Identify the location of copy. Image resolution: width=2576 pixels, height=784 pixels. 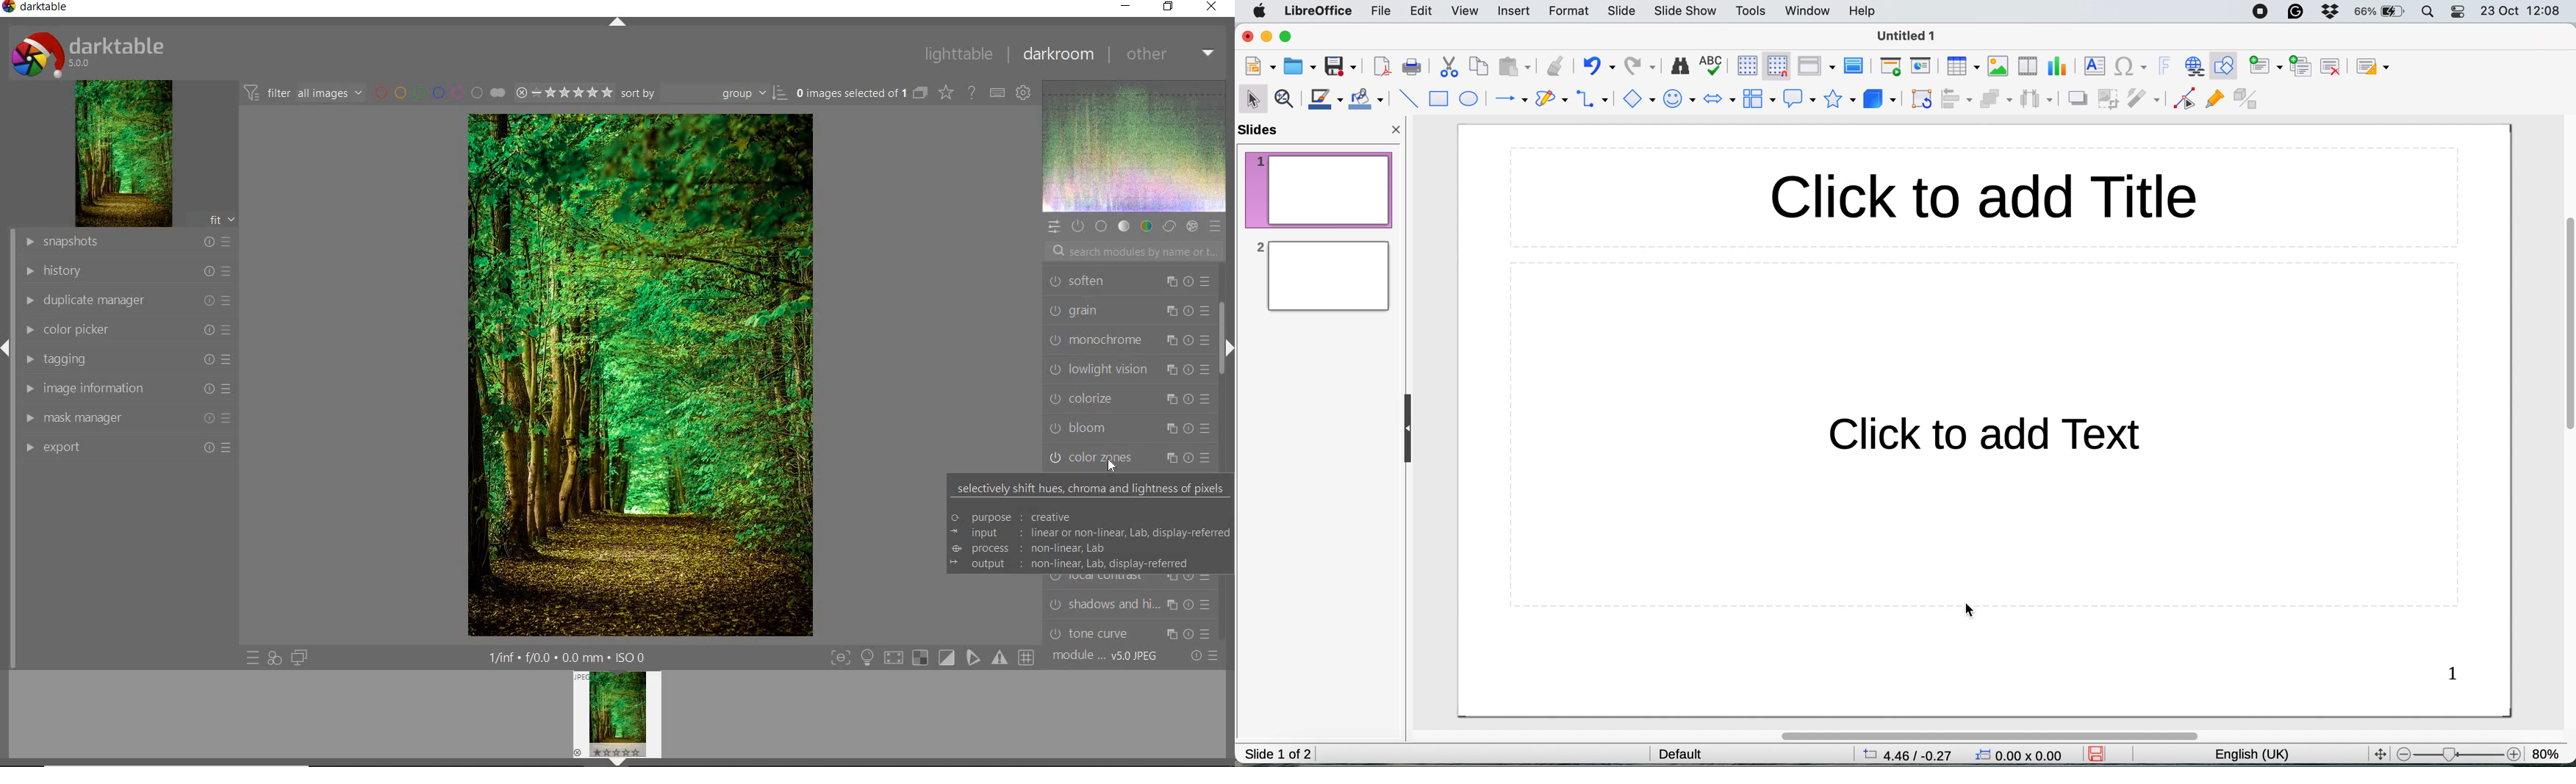
(1480, 68).